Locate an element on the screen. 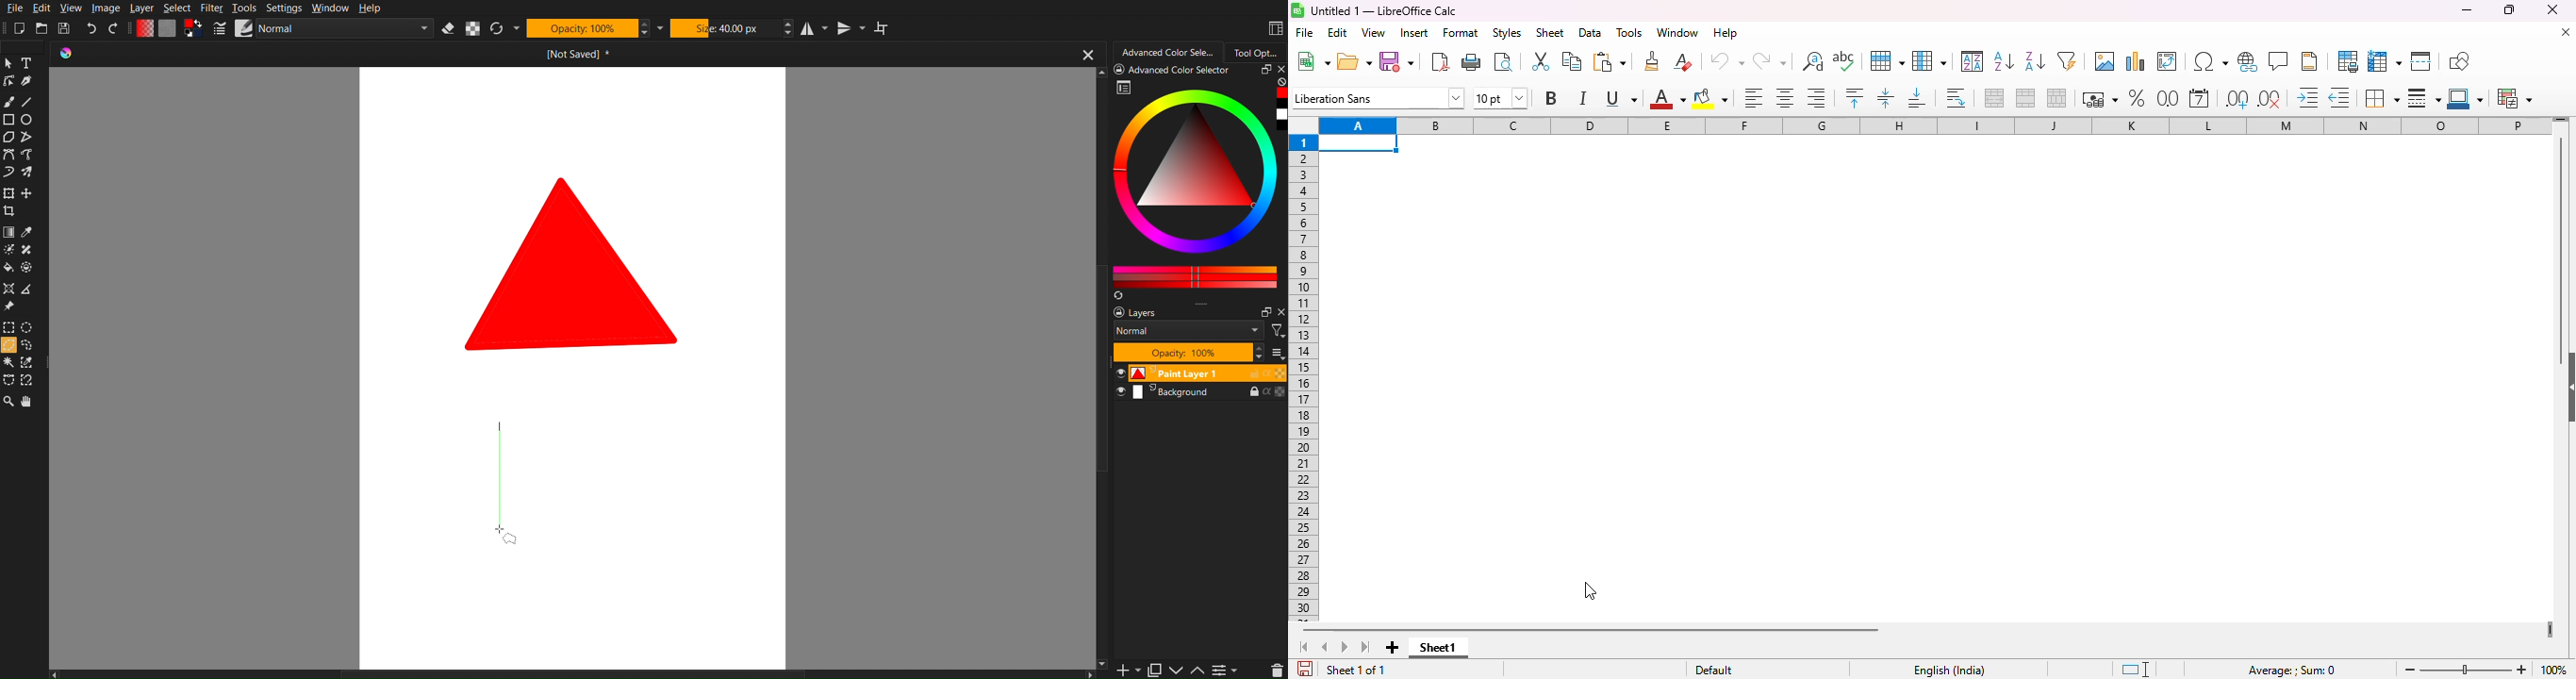  italic is located at coordinates (1582, 97).